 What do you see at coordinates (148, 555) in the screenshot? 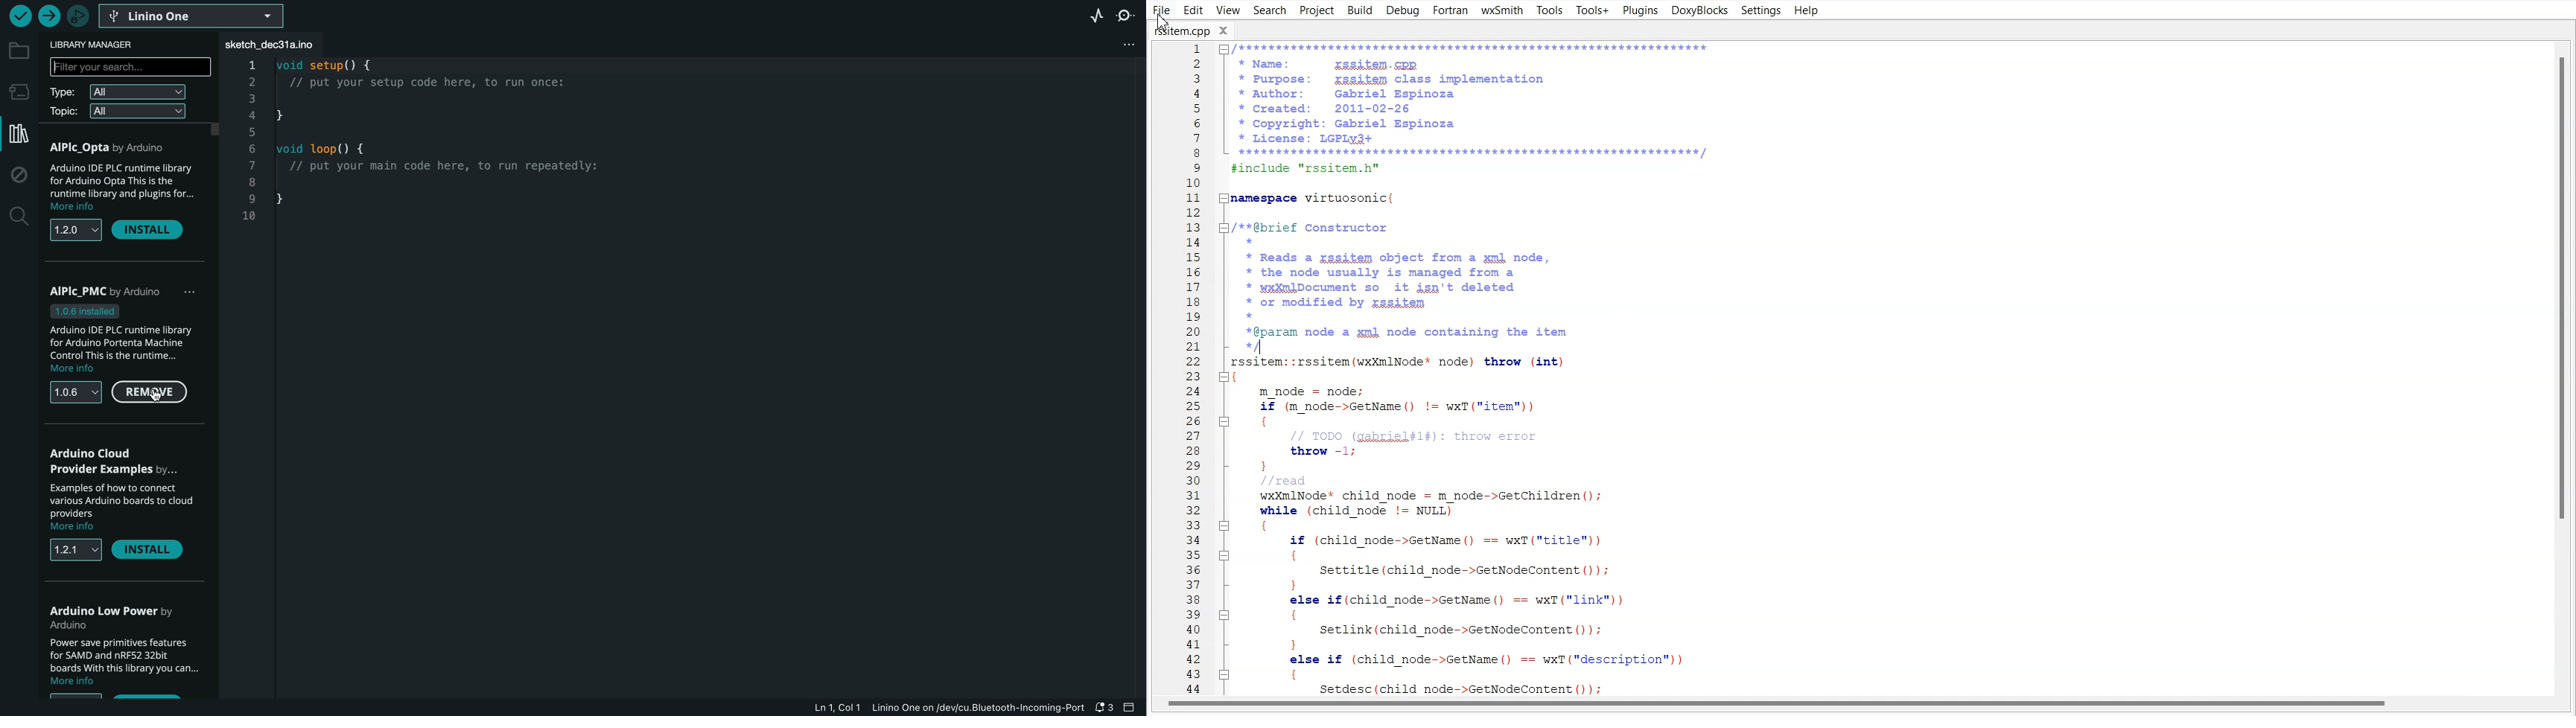
I see `install` at bounding box center [148, 555].